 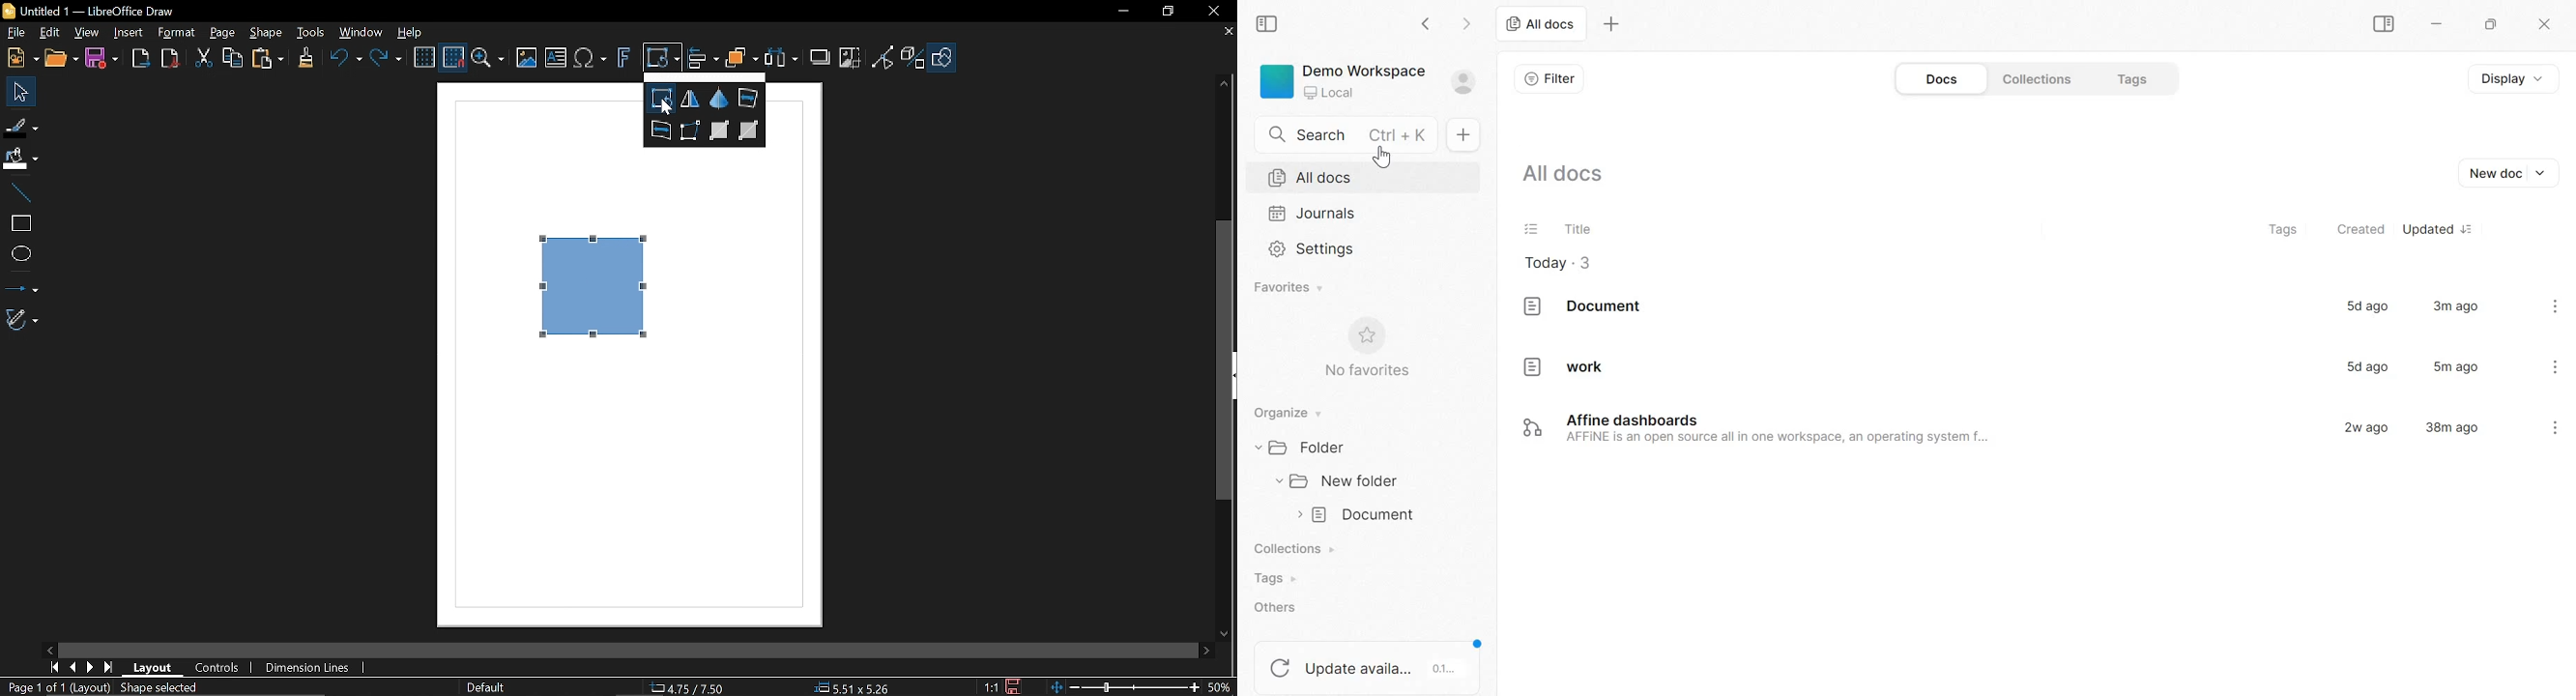 I want to click on Save, so click(x=101, y=61).